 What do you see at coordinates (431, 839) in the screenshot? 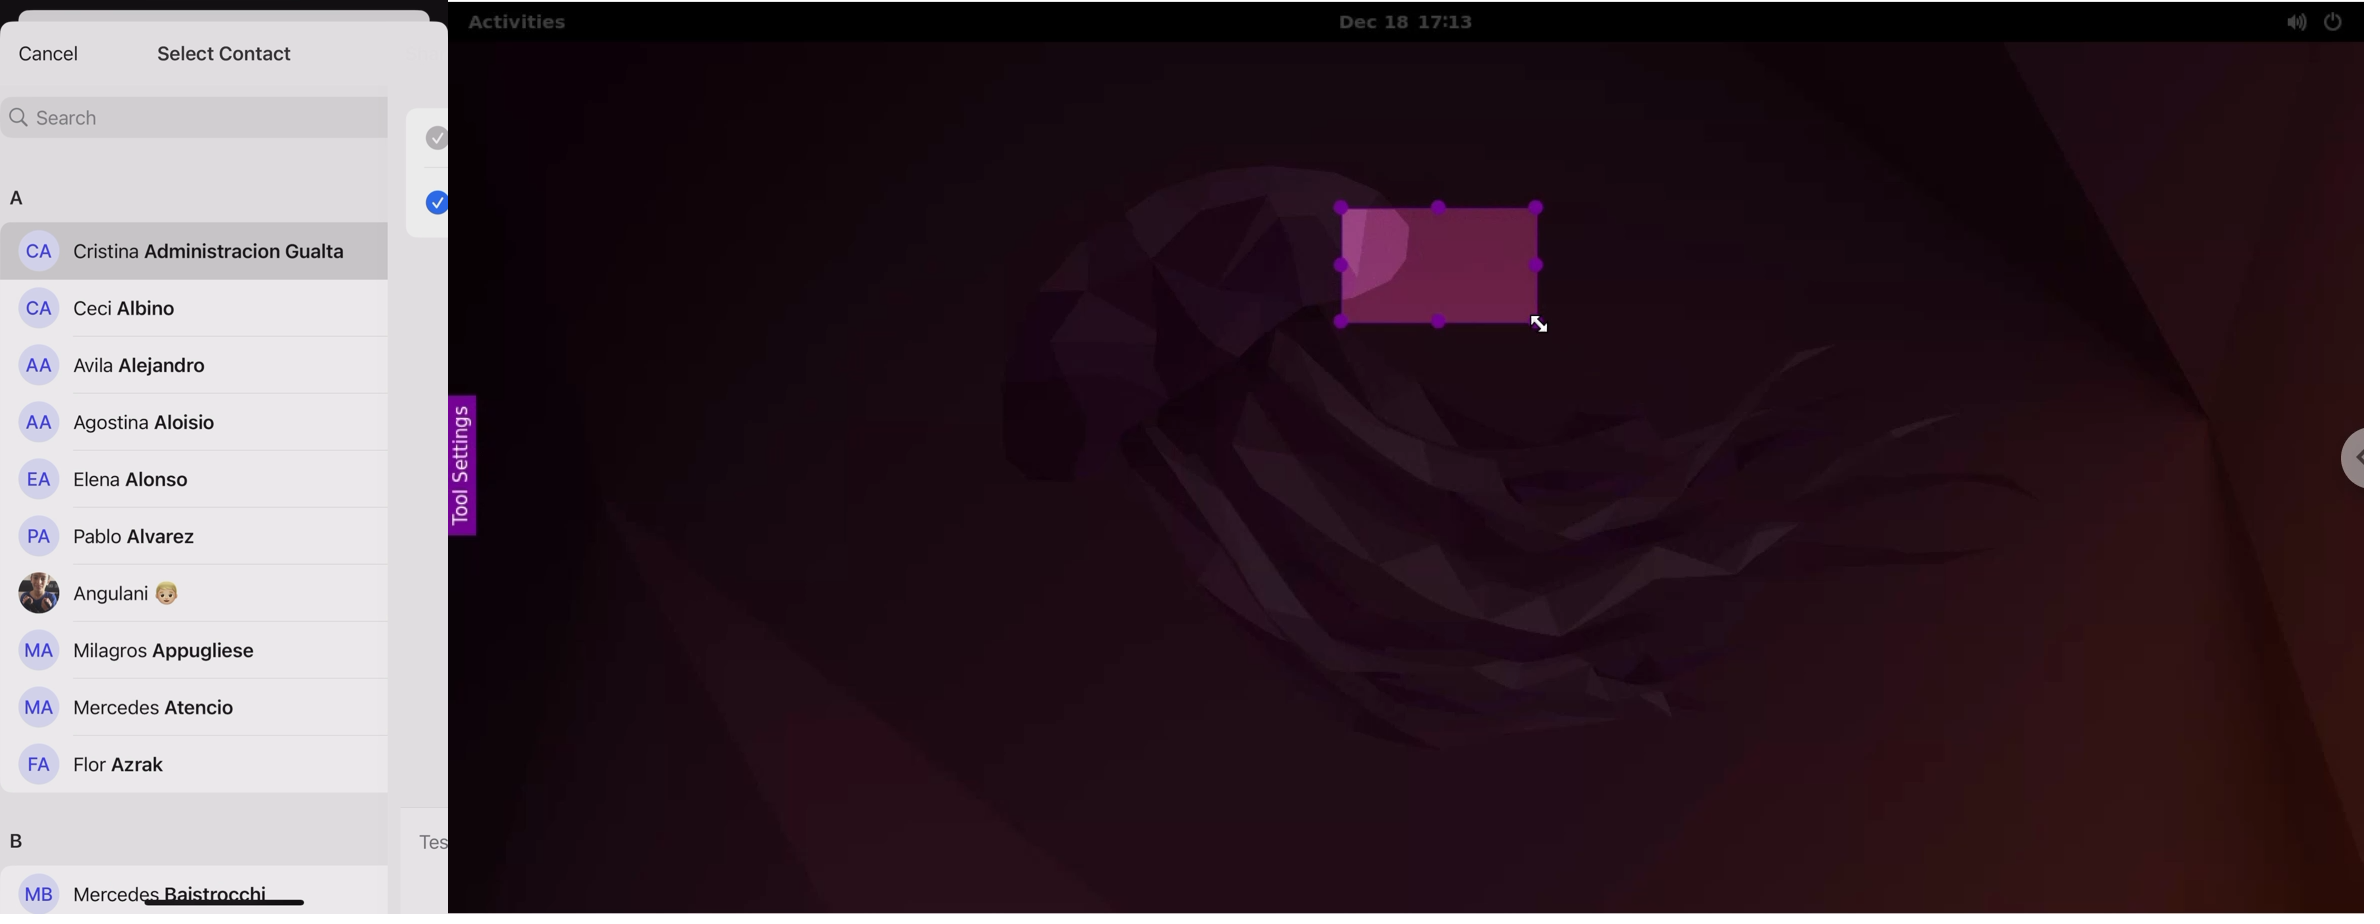
I see `Tes` at bounding box center [431, 839].